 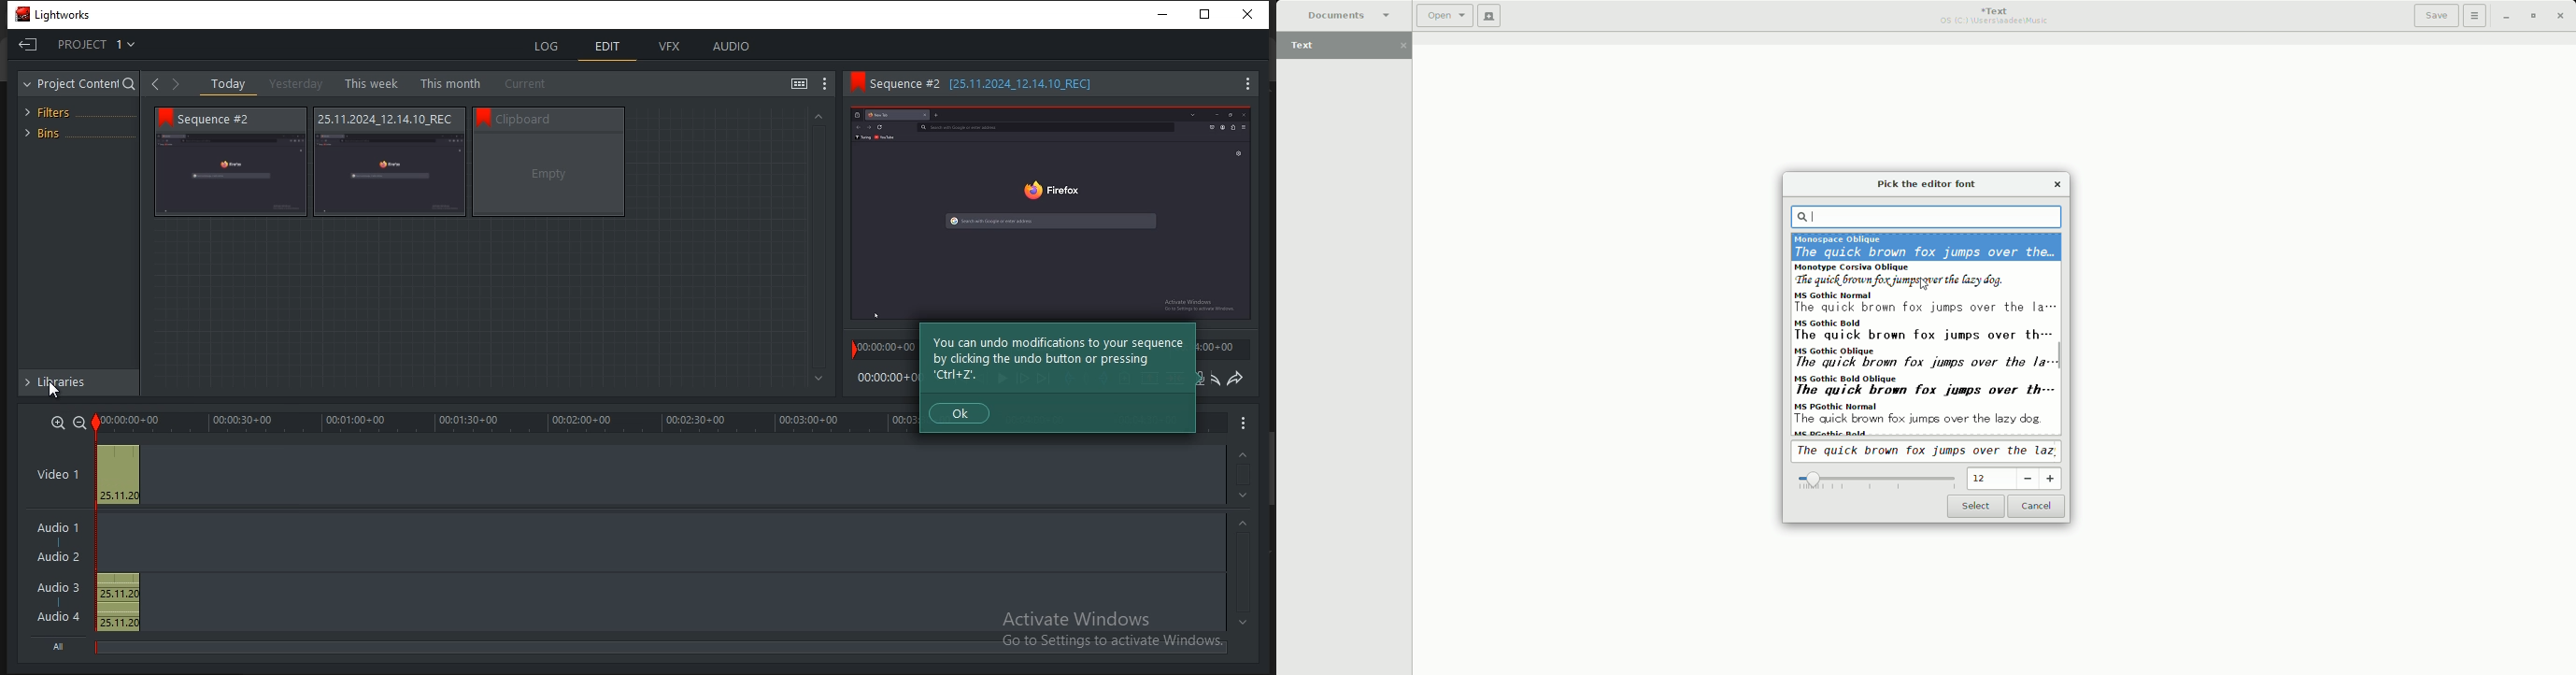 I want to click on video thumbnail, so click(x=391, y=175).